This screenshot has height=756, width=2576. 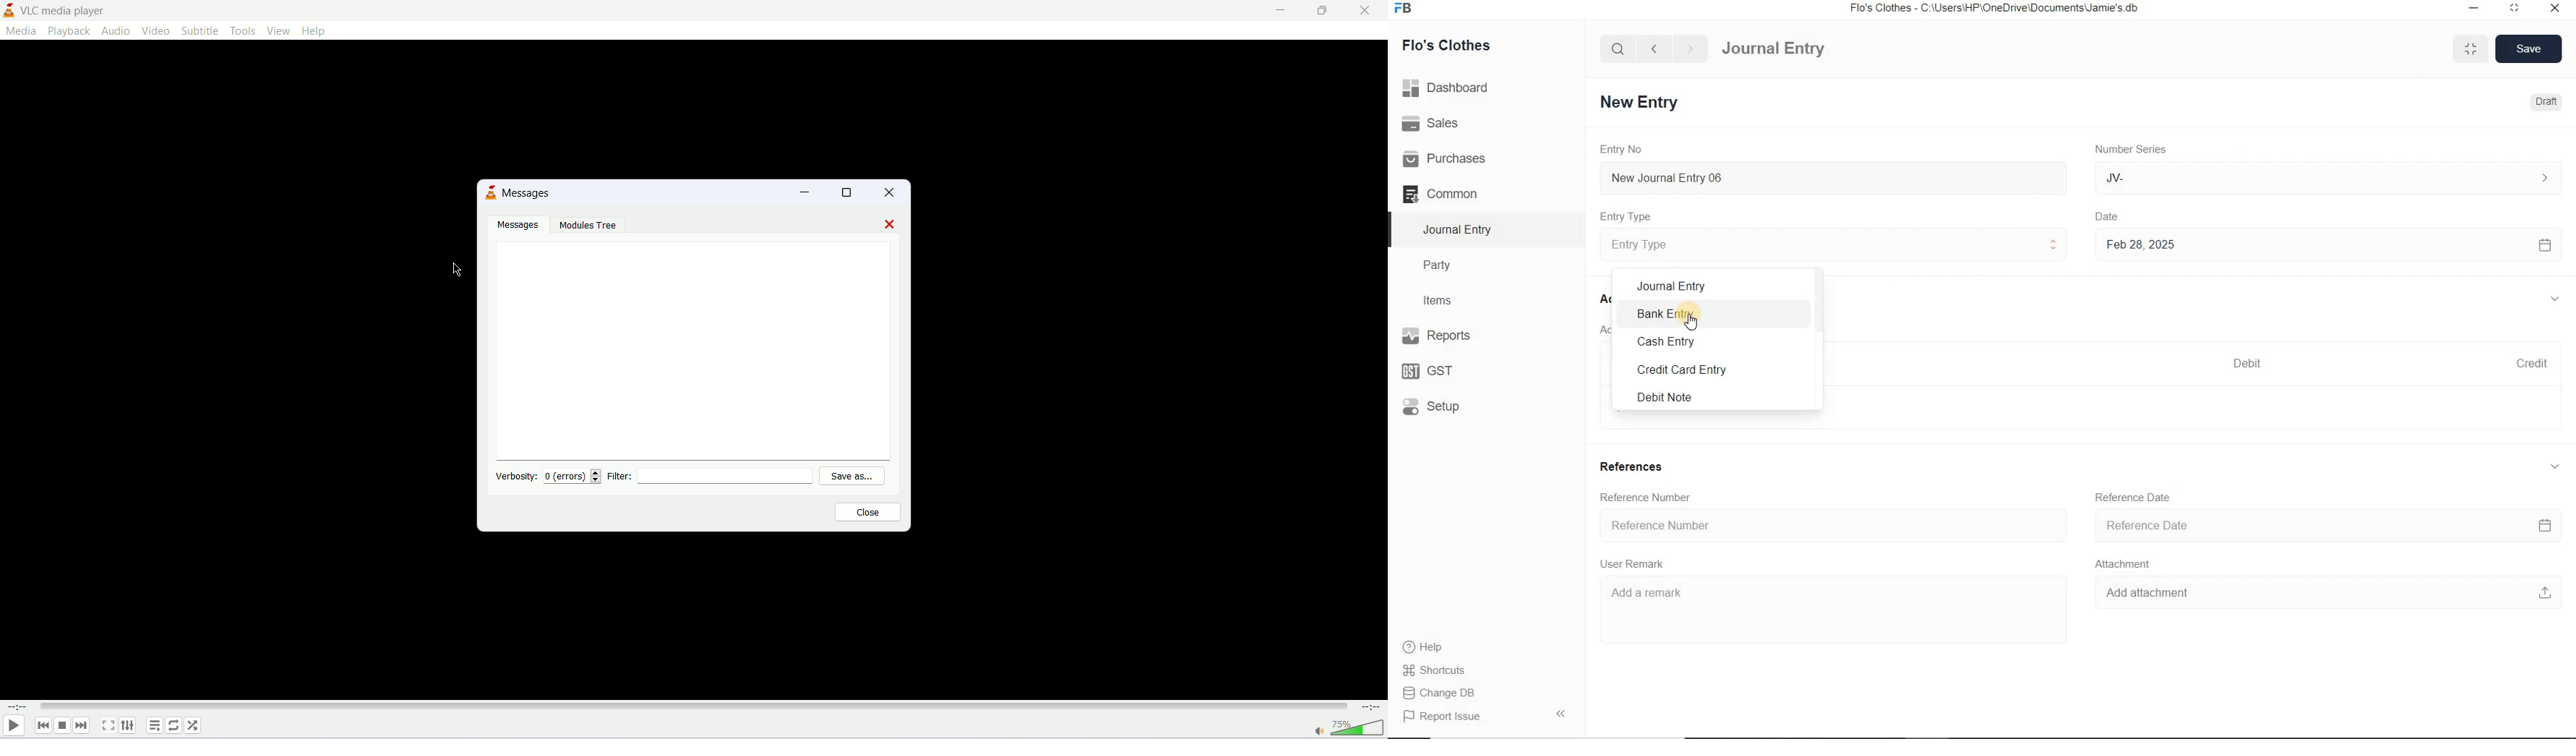 What do you see at coordinates (2249, 363) in the screenshot?
I see `Debit` at bounding box center [2249, 363].